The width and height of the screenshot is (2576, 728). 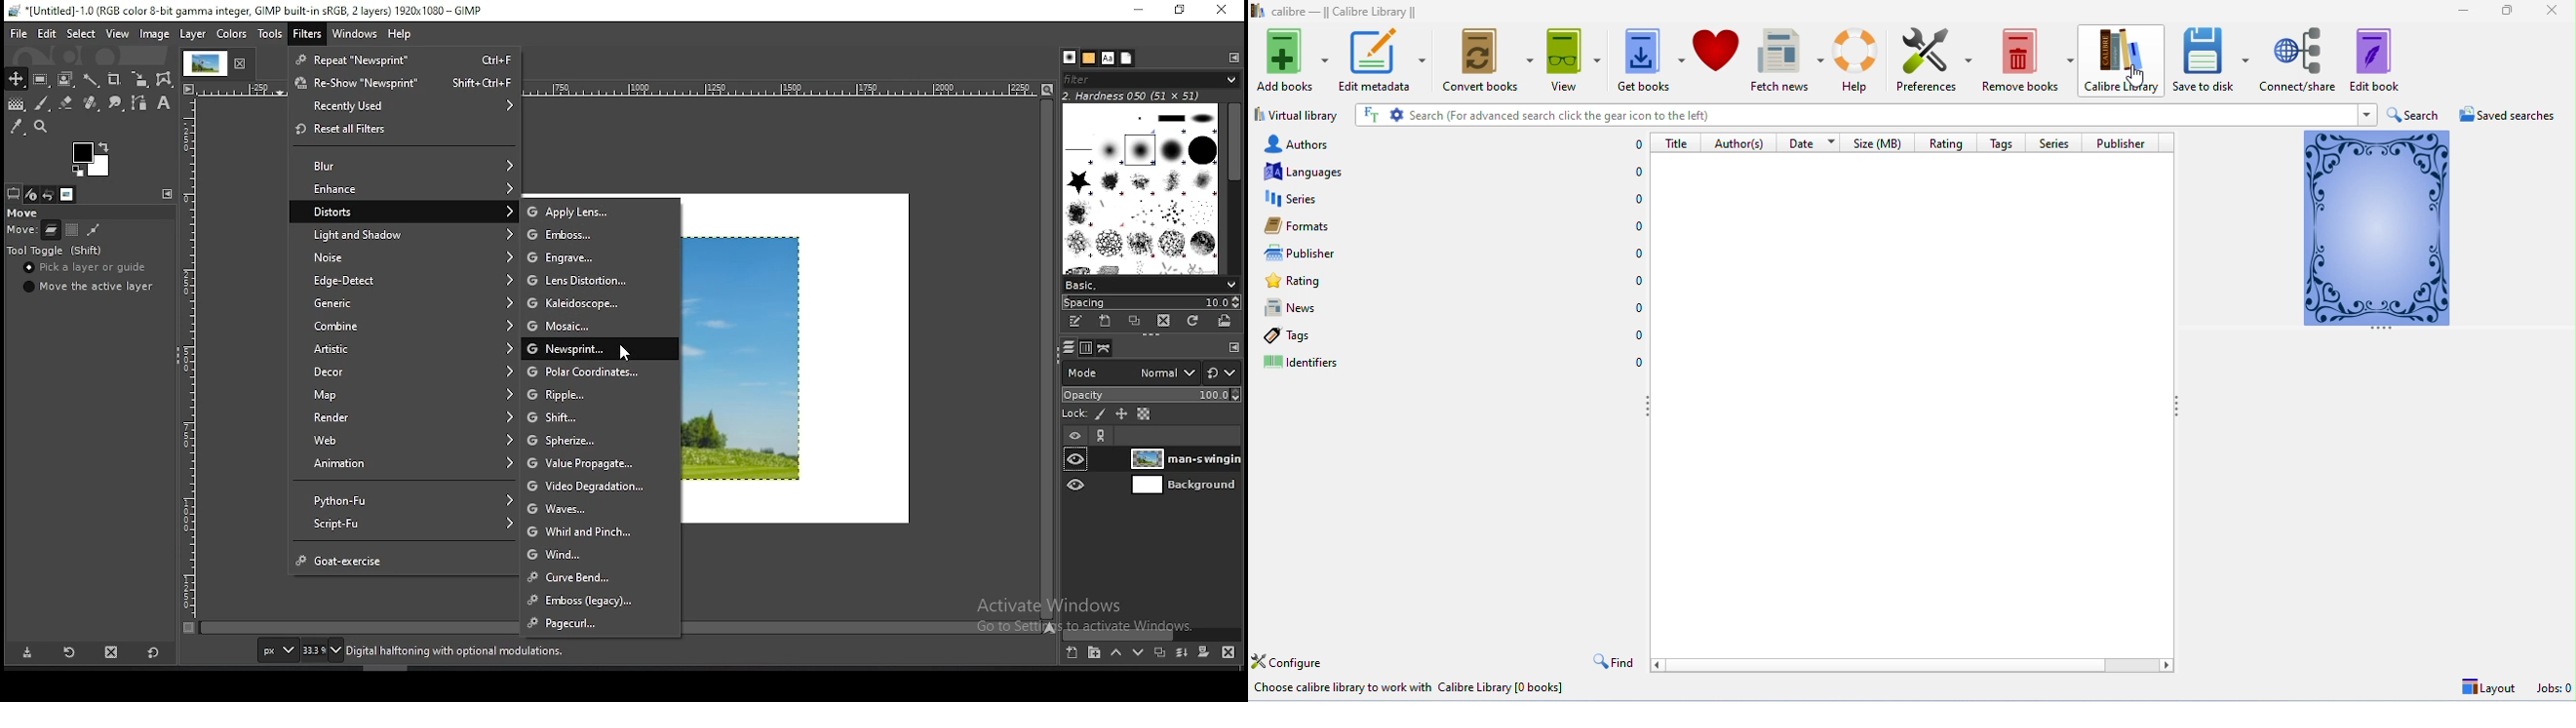 I want to click on scroll bar, so click(x=1049, y=359).